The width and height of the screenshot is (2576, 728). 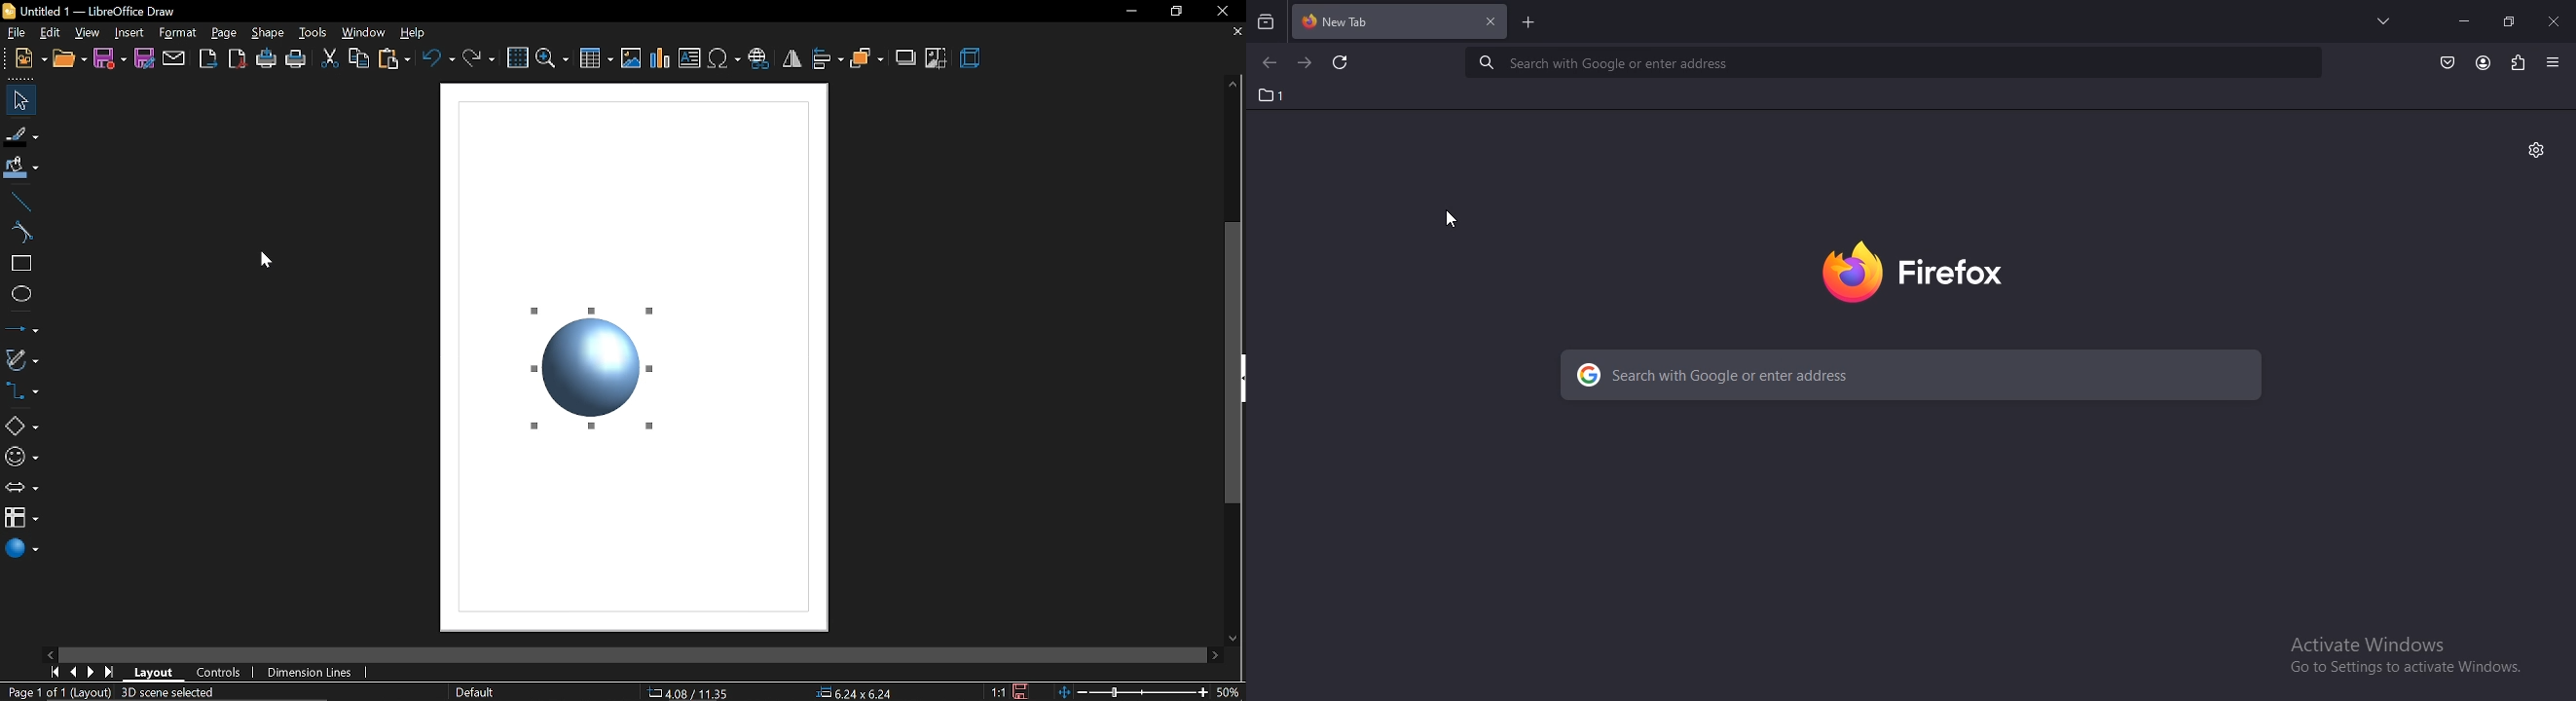 What do you see at coordinates (2537, 151) in the screenshot?
I see `personalise new tab` at bounding box center [2537, 151].